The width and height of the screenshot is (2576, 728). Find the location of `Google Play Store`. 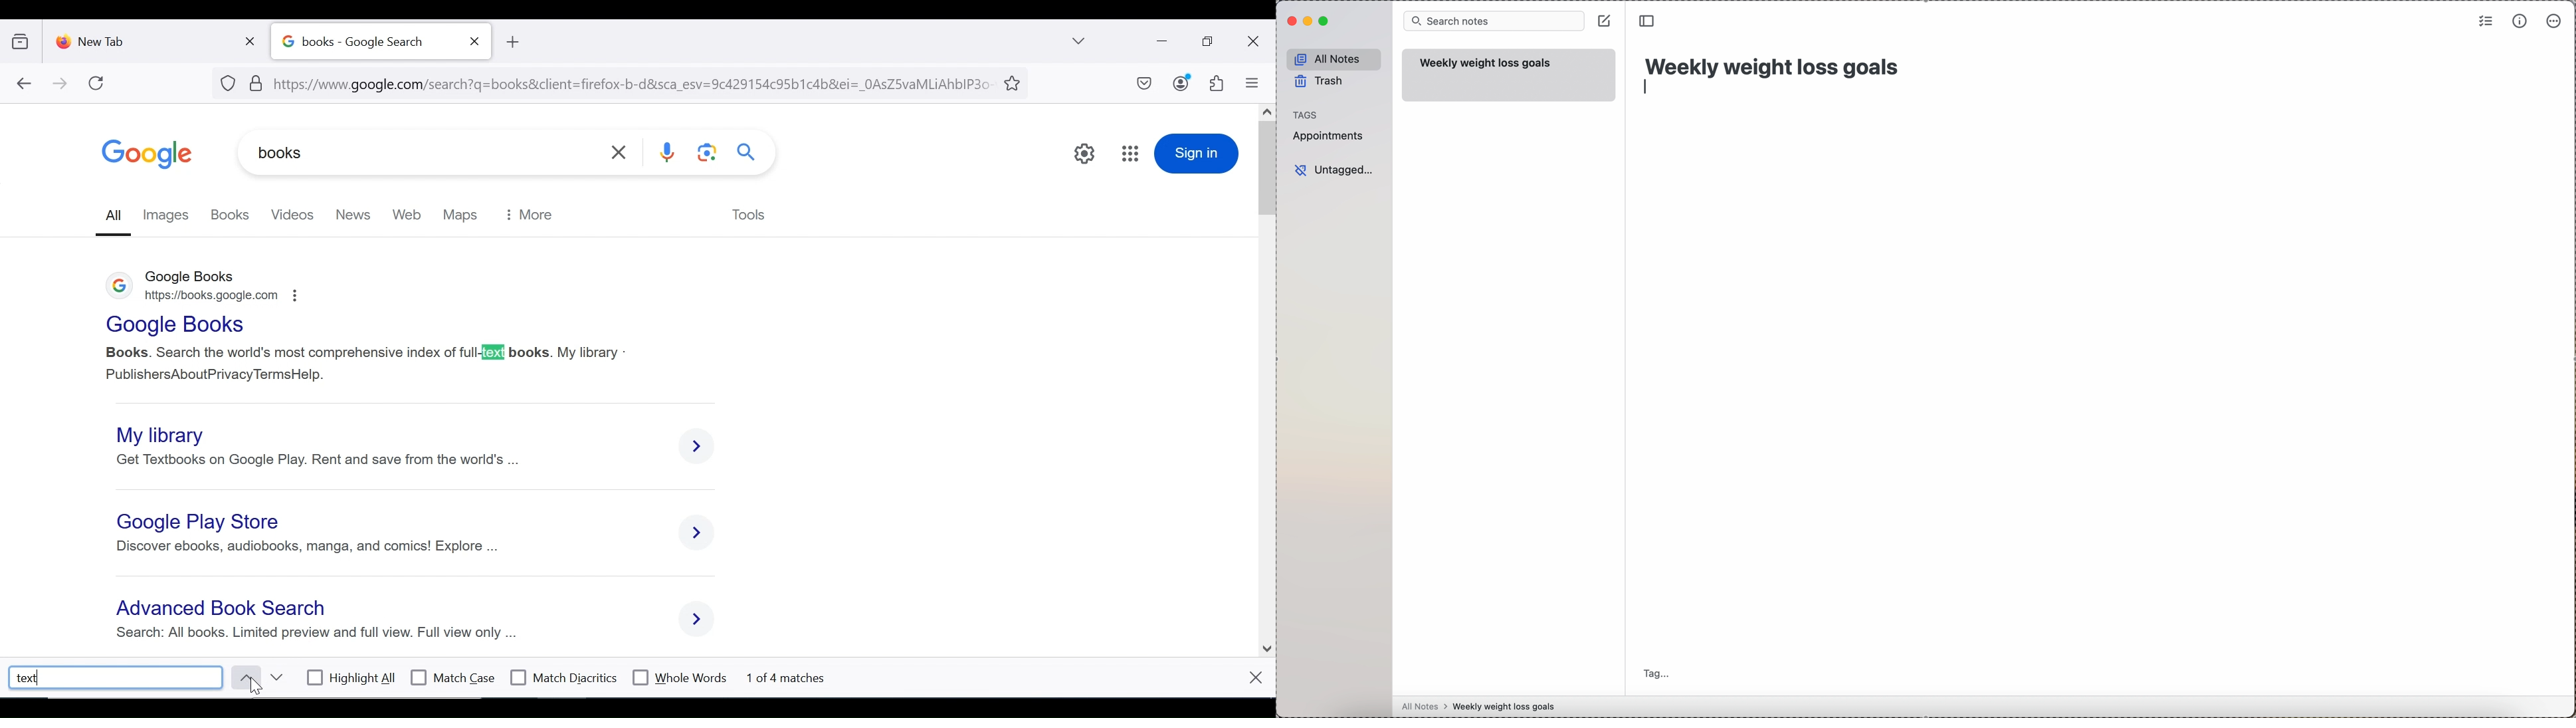

Google Play Store is located at coordinates (203, 521).